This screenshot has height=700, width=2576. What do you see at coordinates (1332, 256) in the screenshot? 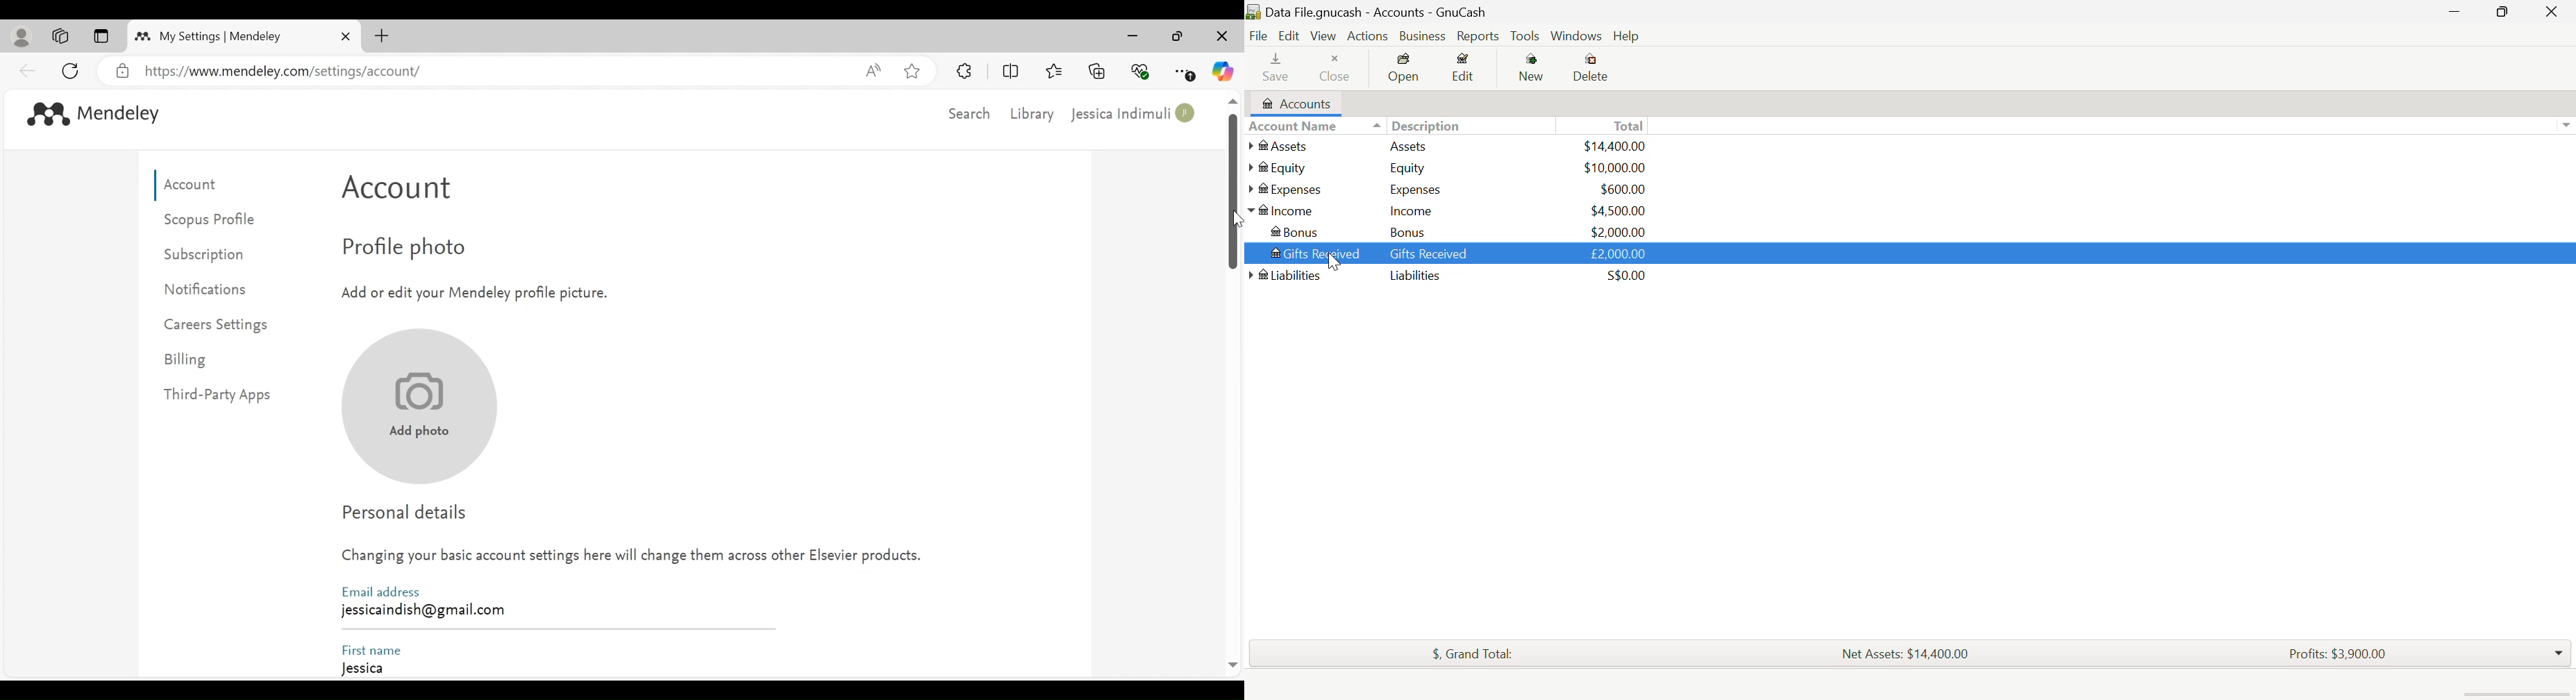
I see `Cursor Position` at bounding box center [1332, 256].